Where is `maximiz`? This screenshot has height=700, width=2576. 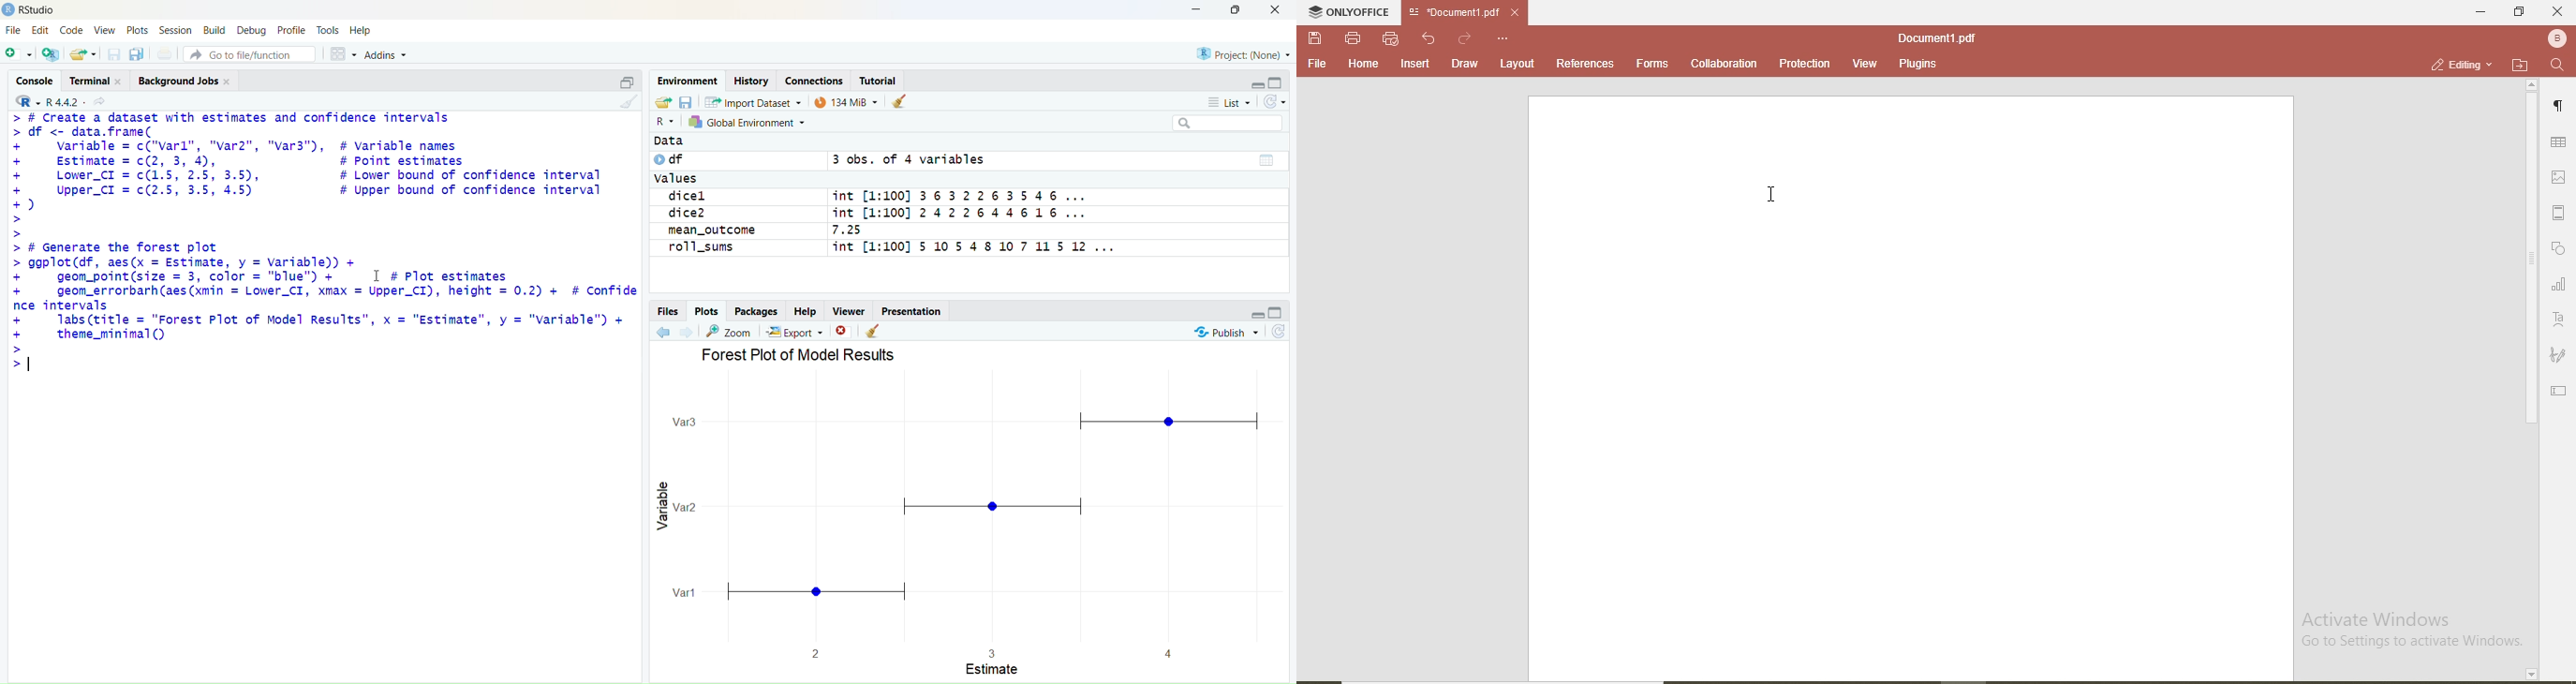 maximiz is located at coordinates (1235, 10).